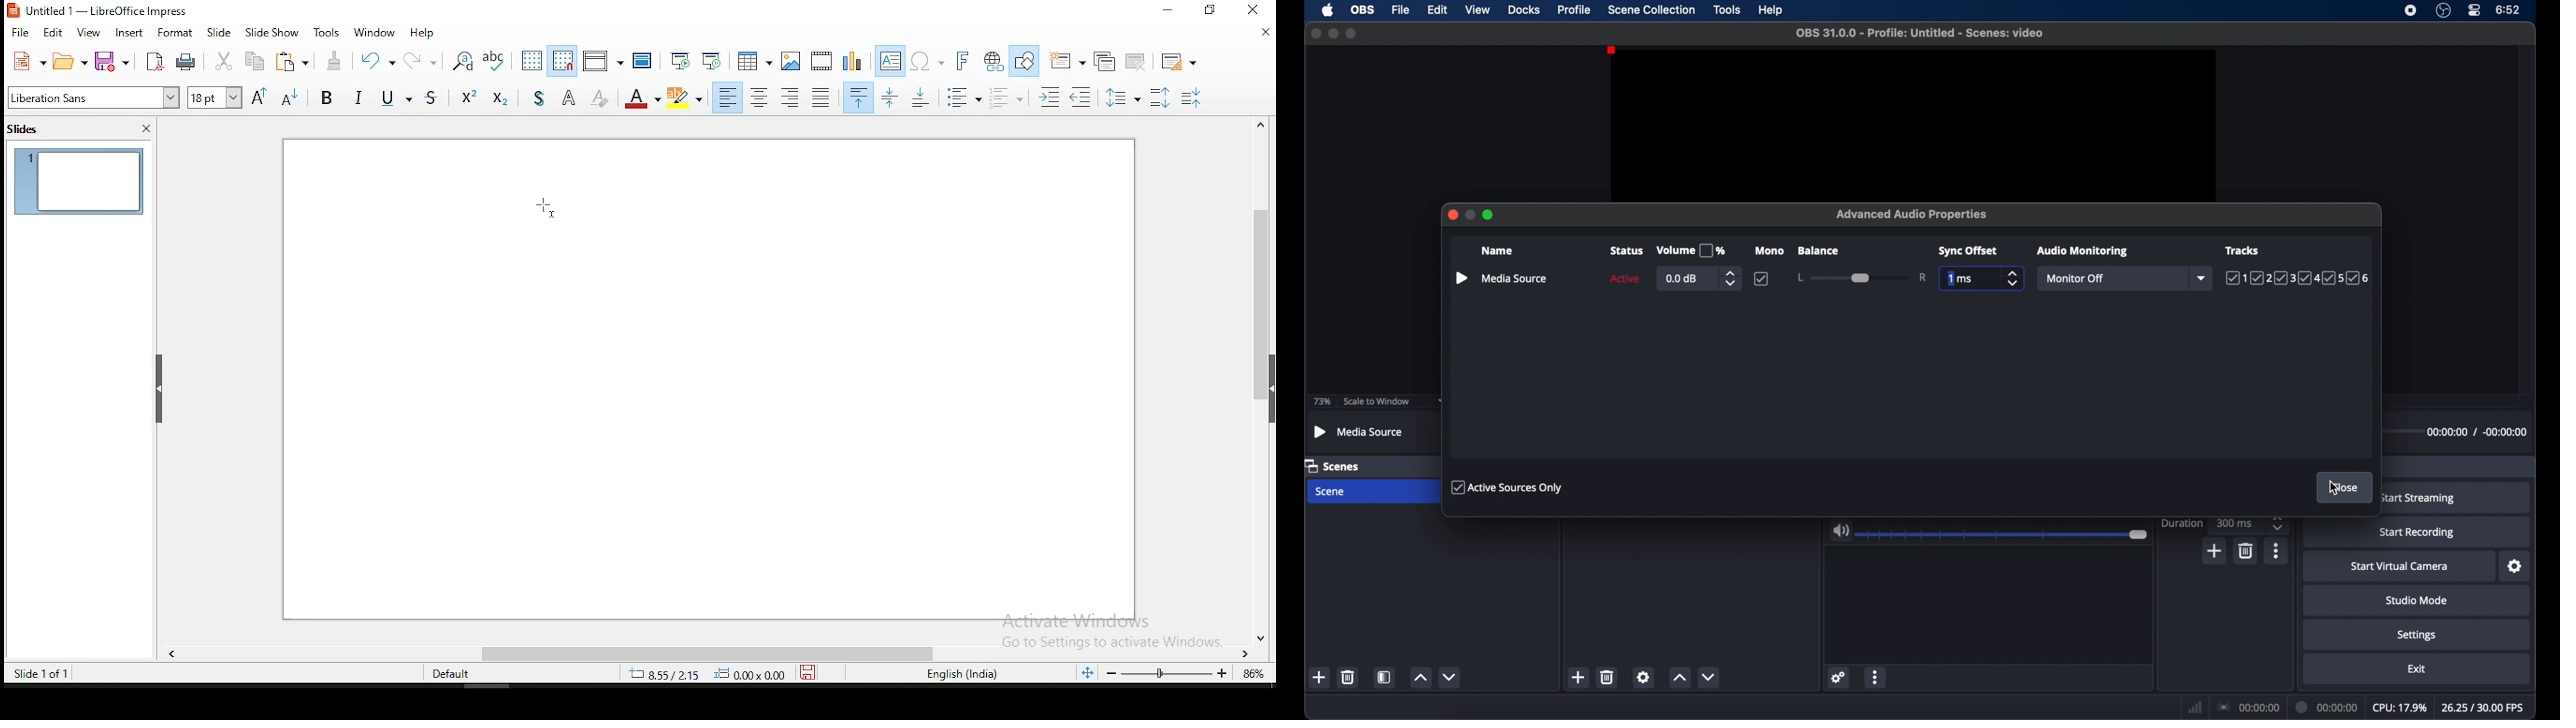 The height and width of the screenshot is (728, 2576). Describe the element at coordinates (1579, 677) in the screenshot. I see `add` at that location.